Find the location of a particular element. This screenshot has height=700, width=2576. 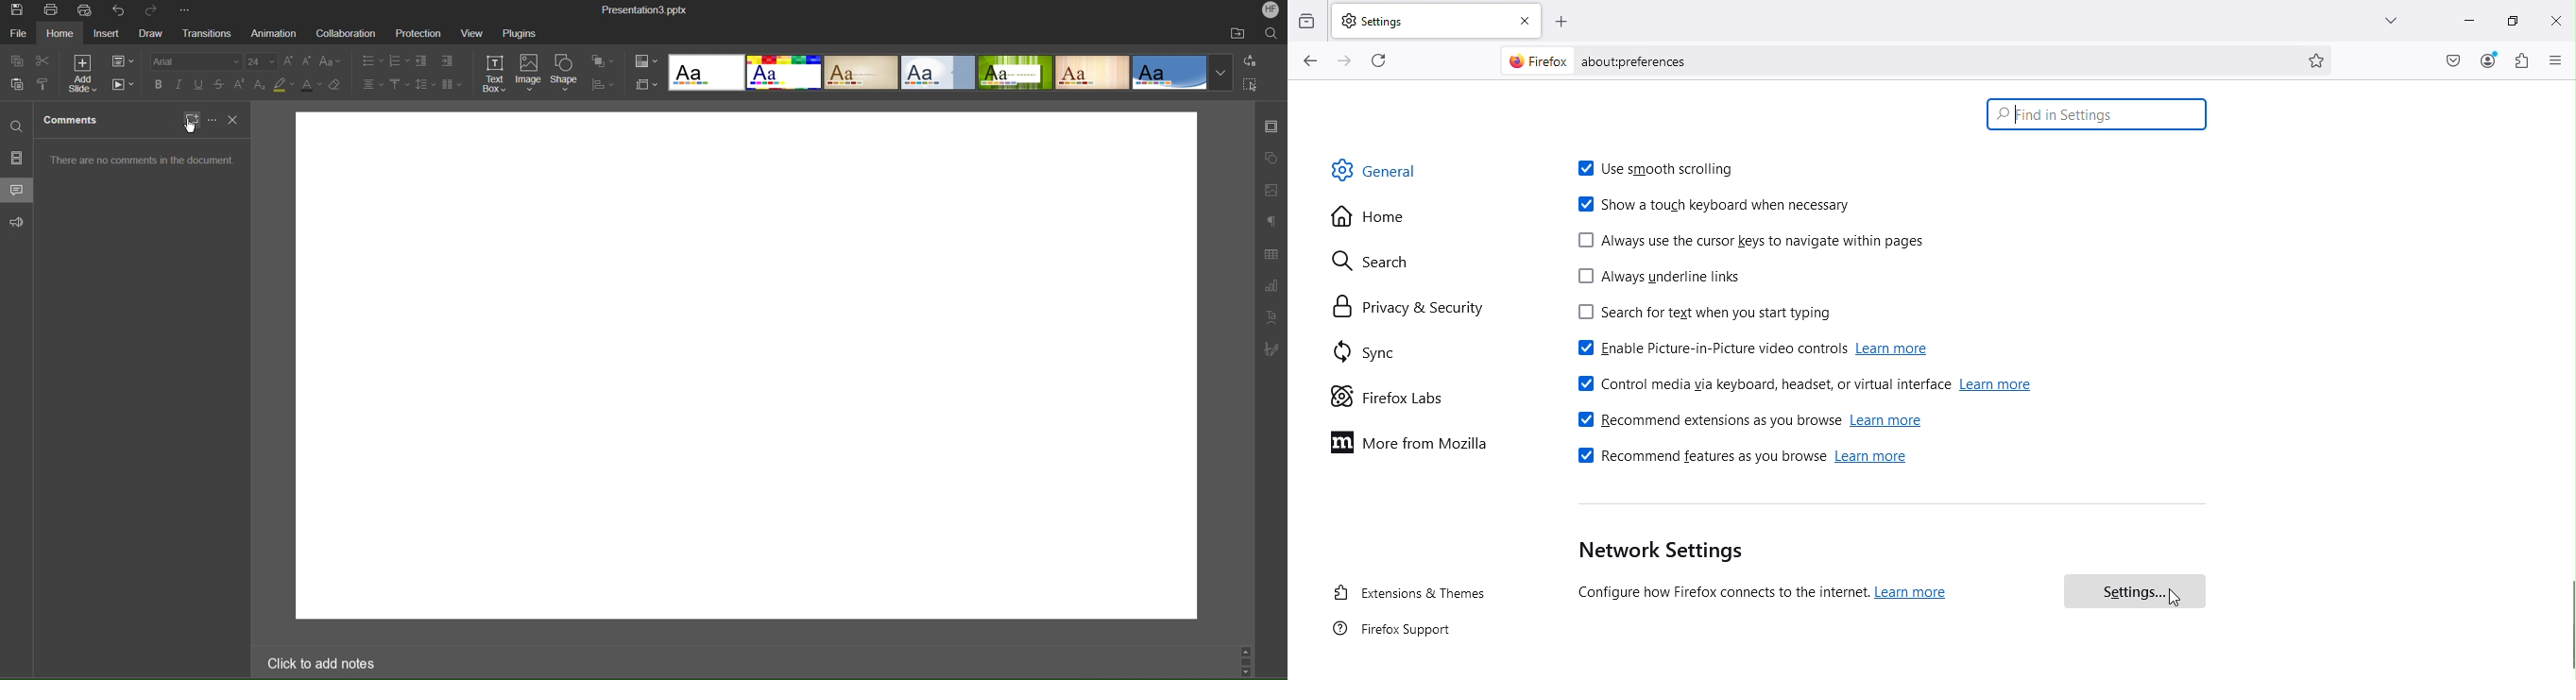

firefox logo is located at coordinates (1533, 60).